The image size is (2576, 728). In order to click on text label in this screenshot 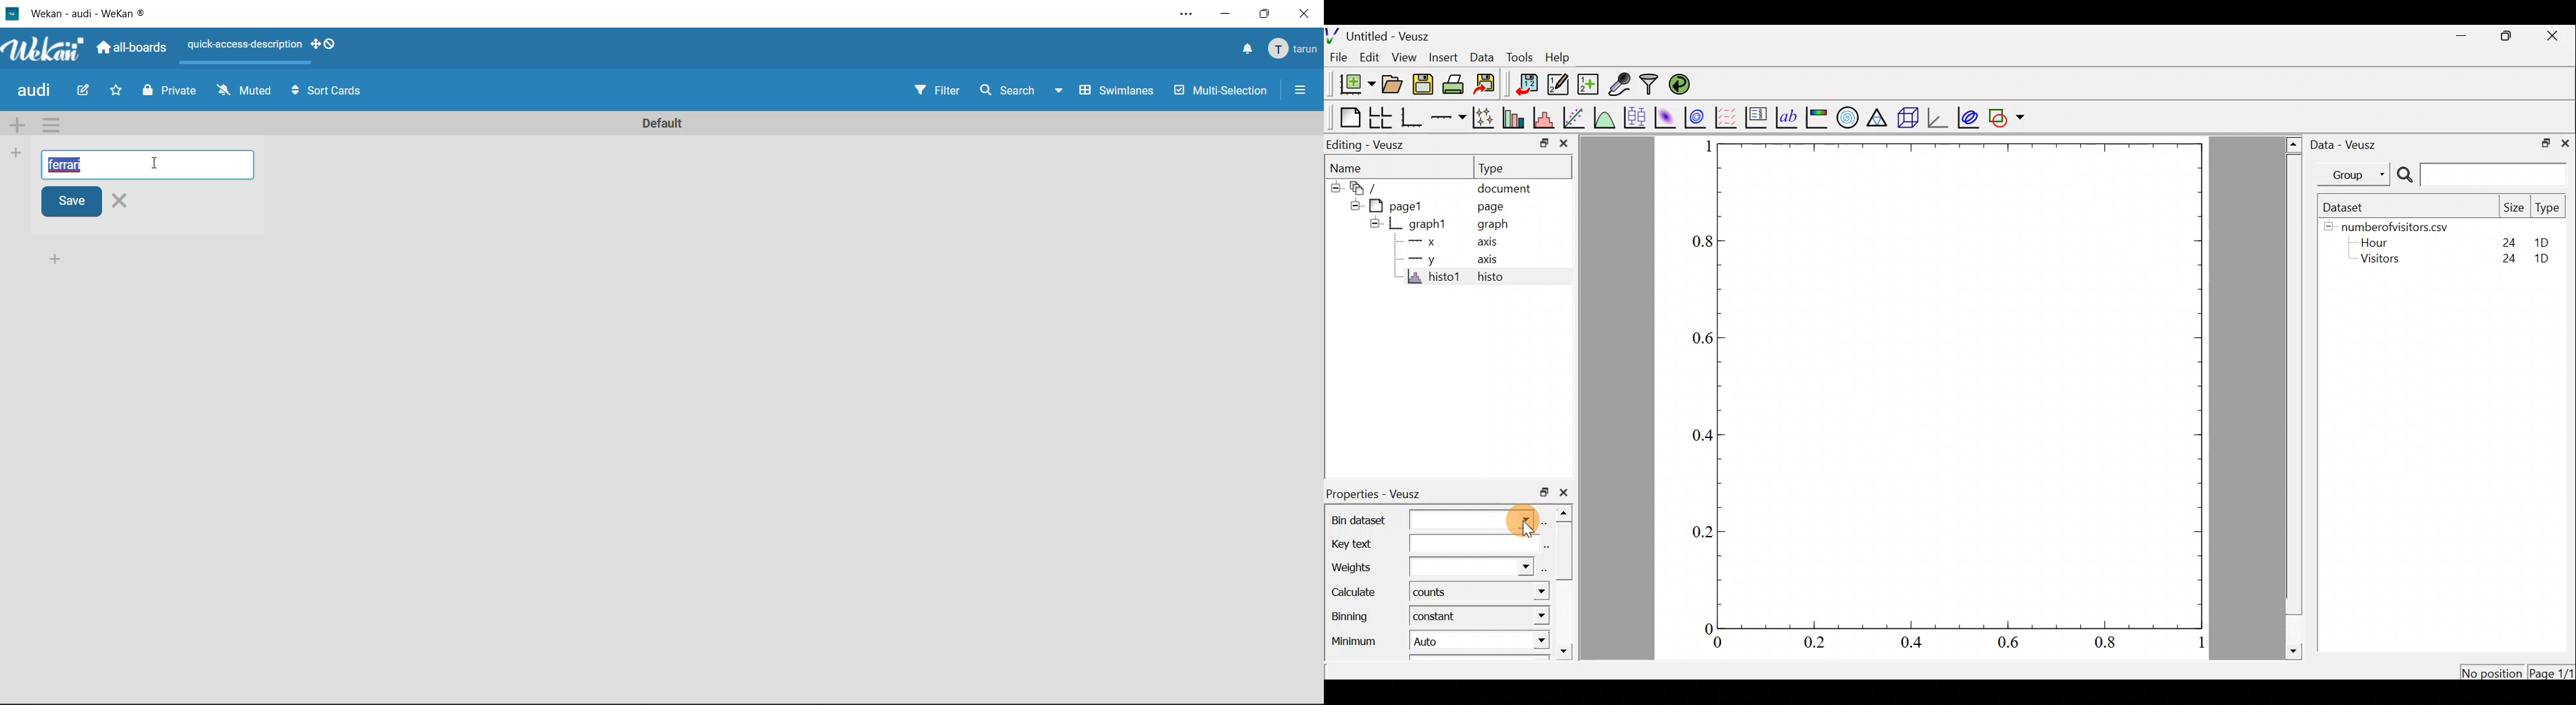, I will do `click(1787, 117)`.